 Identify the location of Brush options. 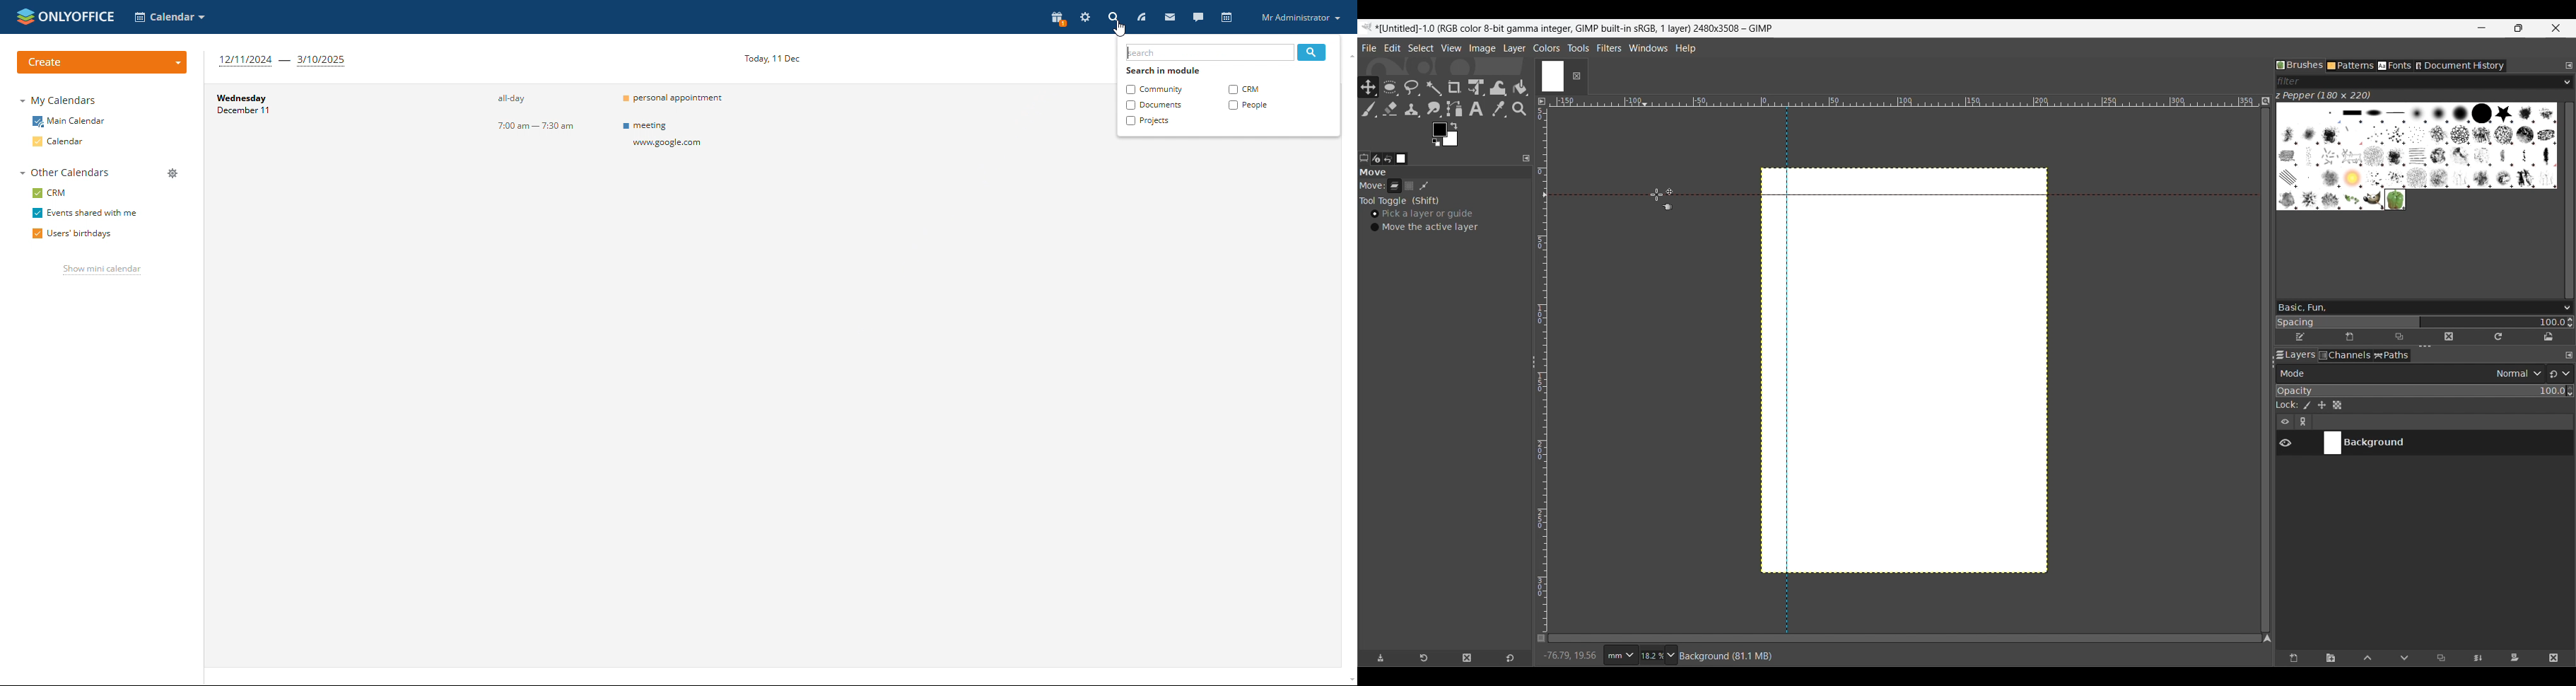
(2565, 309).